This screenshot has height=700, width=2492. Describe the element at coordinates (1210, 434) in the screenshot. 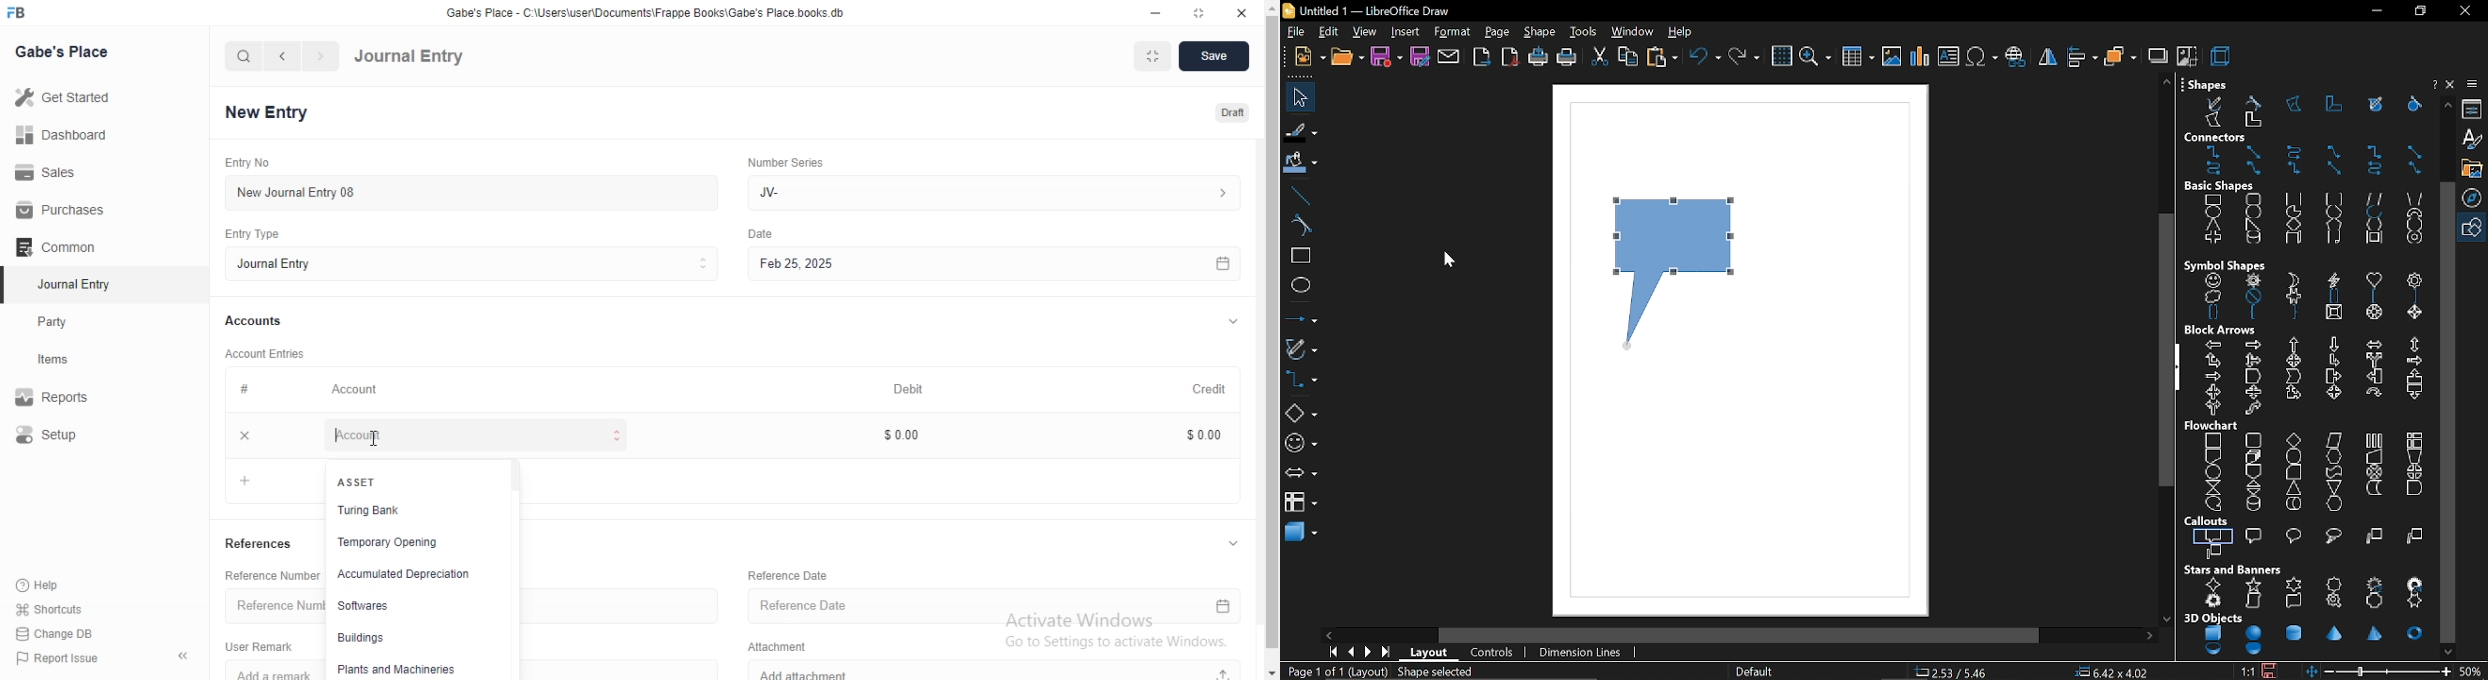

I see `$0.00` at that location.